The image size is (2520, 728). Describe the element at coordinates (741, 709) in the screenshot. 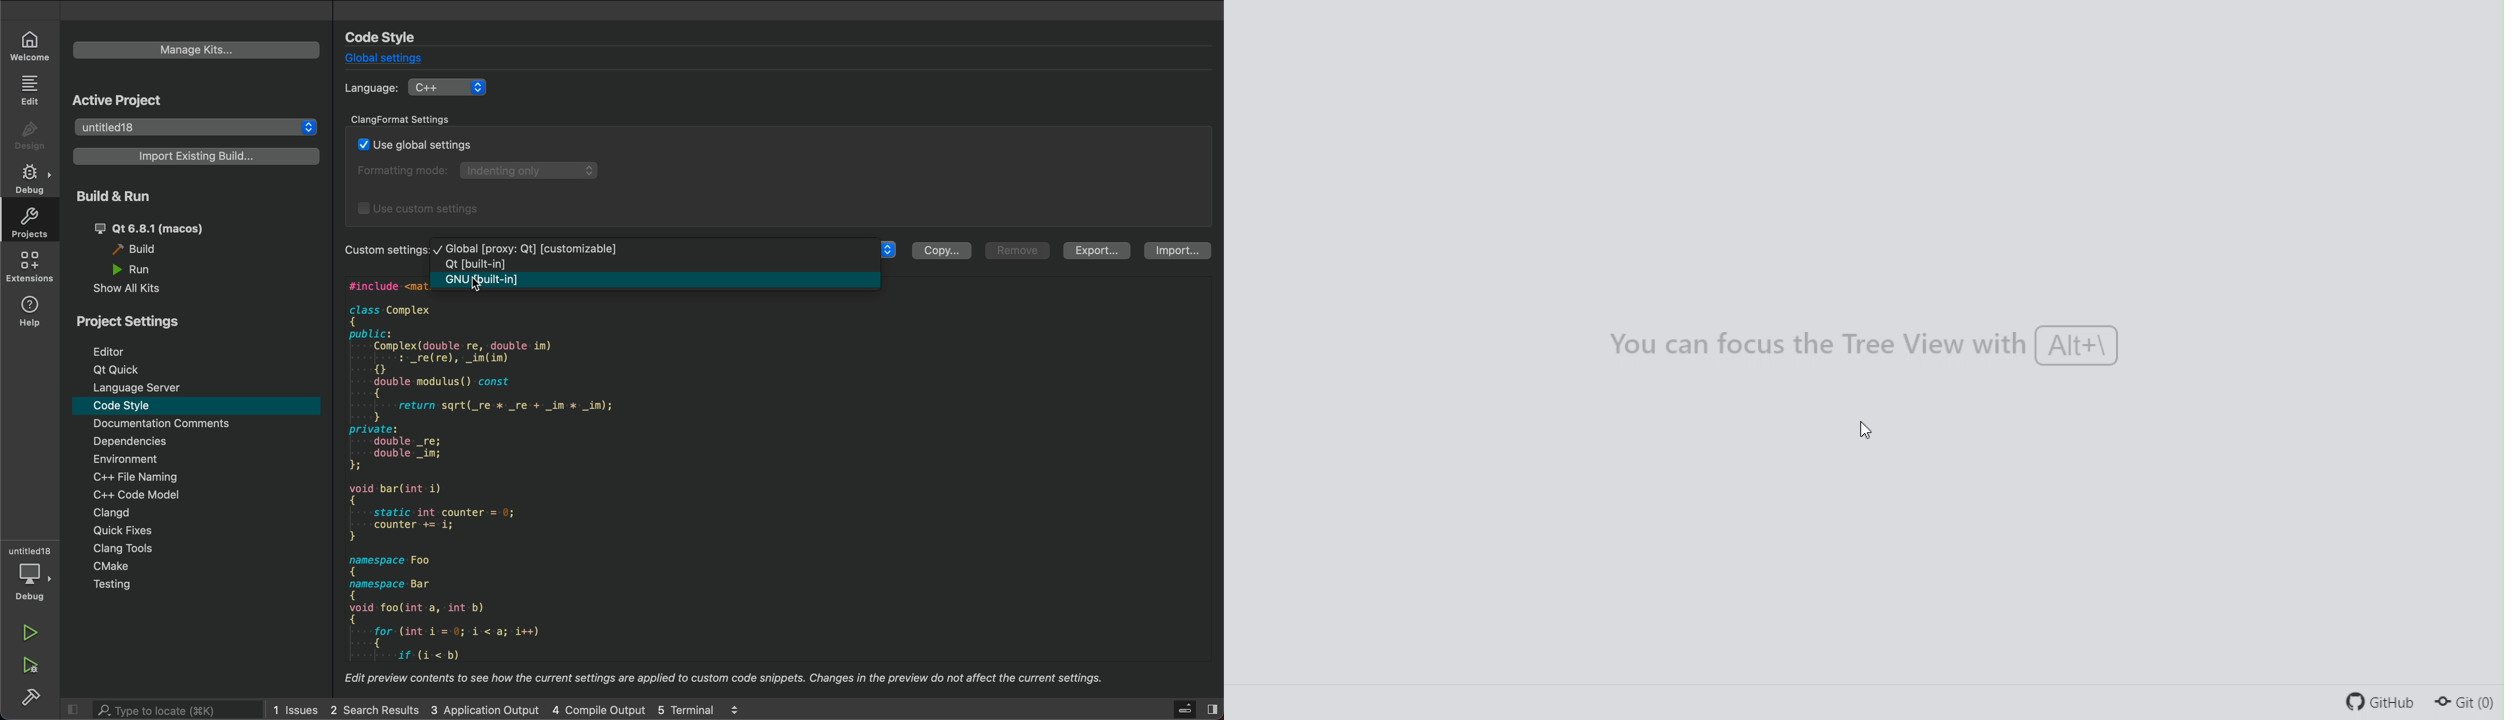

I see `logs` at that location.